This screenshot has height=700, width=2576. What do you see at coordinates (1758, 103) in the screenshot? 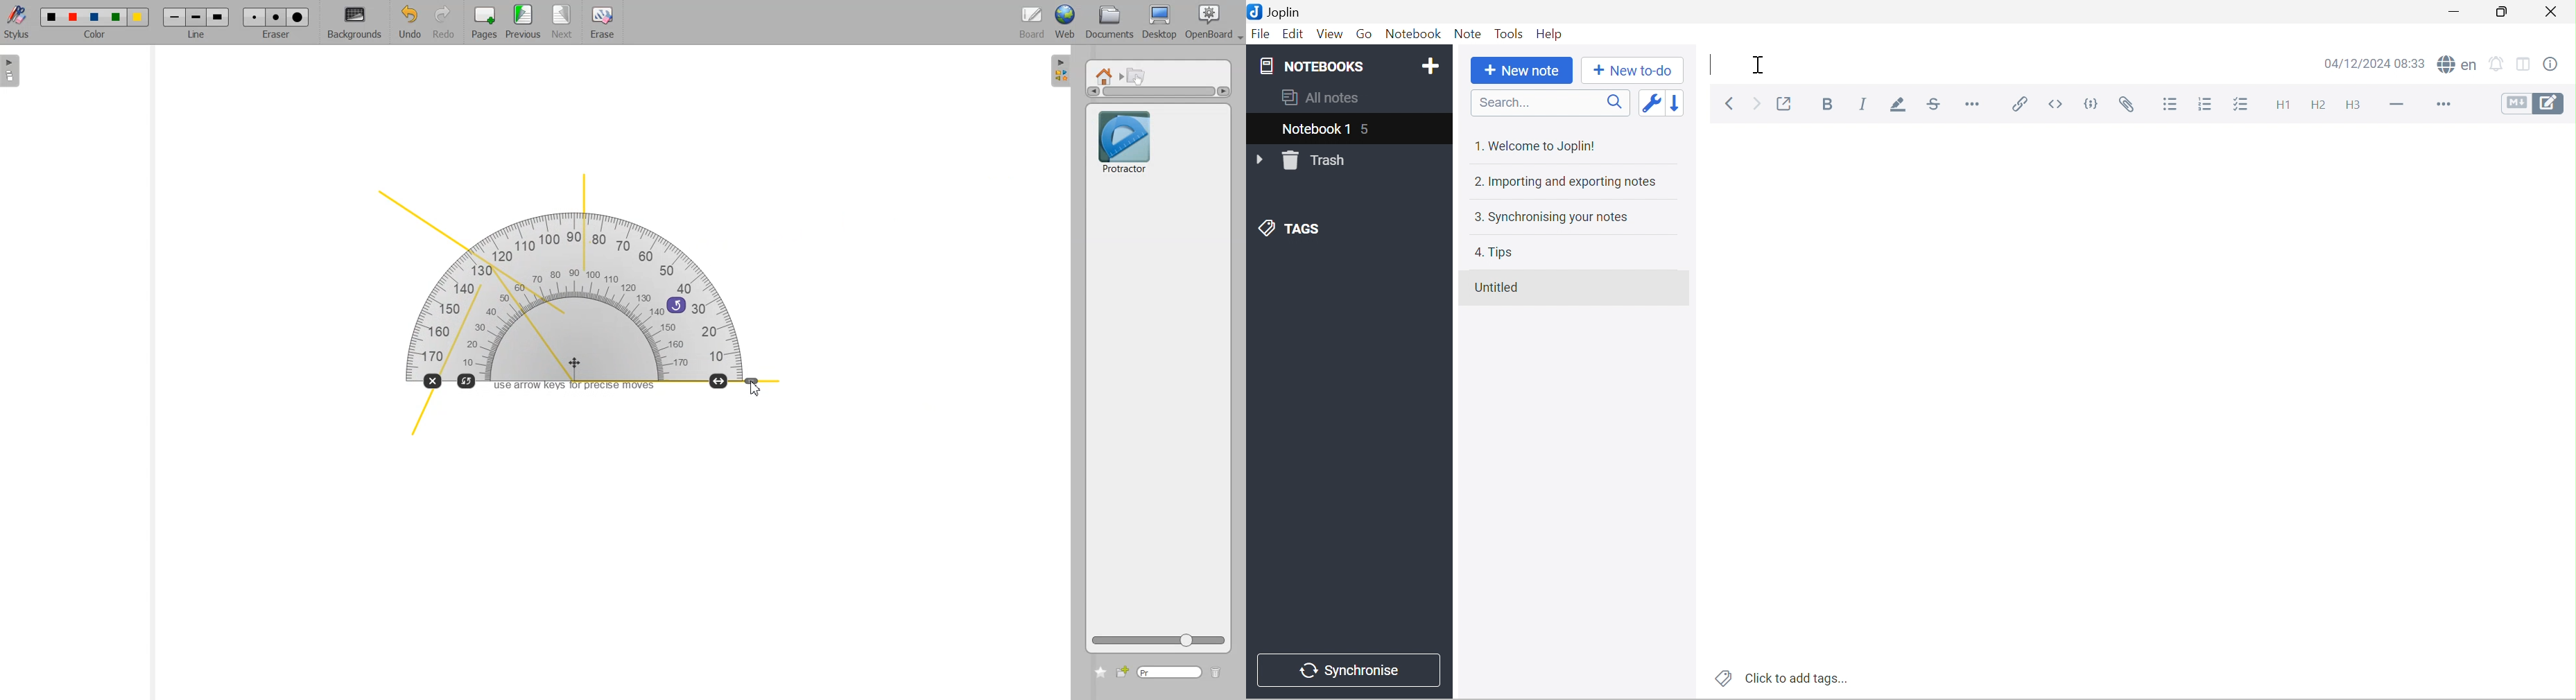
I see `Forward` at bounding box center [1758, 103].